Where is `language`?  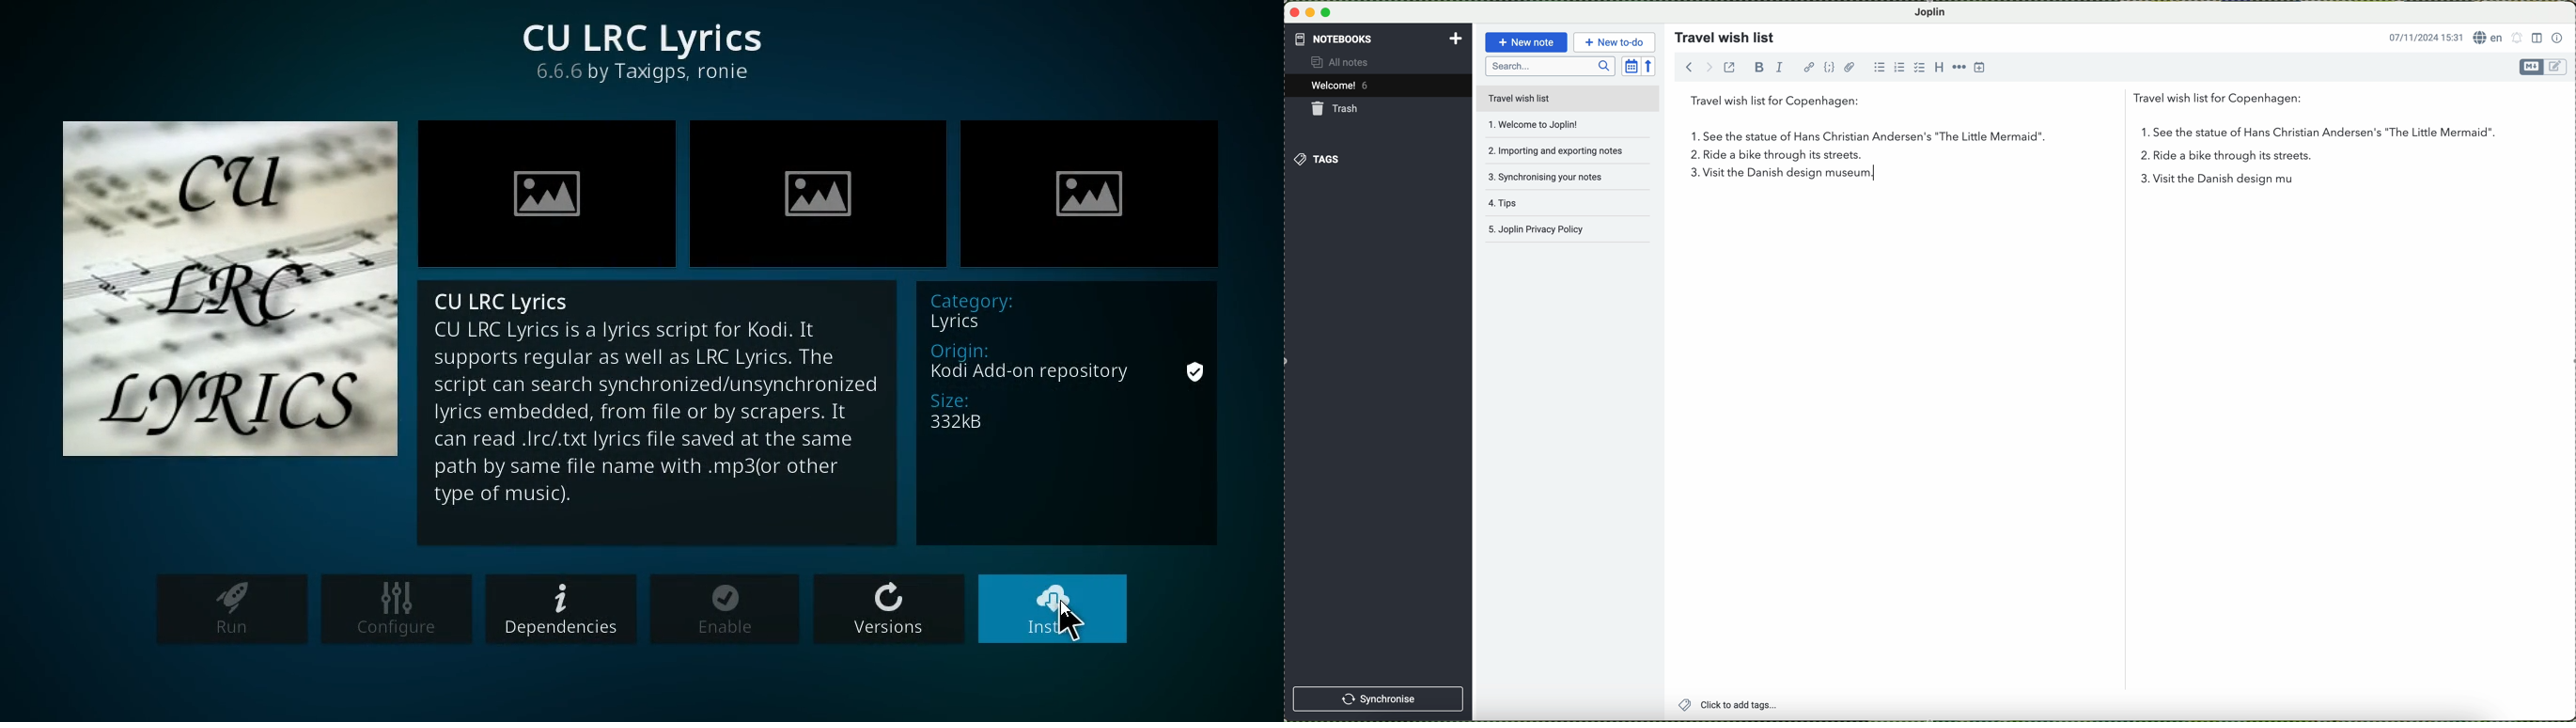
language is located at coordinates (2489, 38).